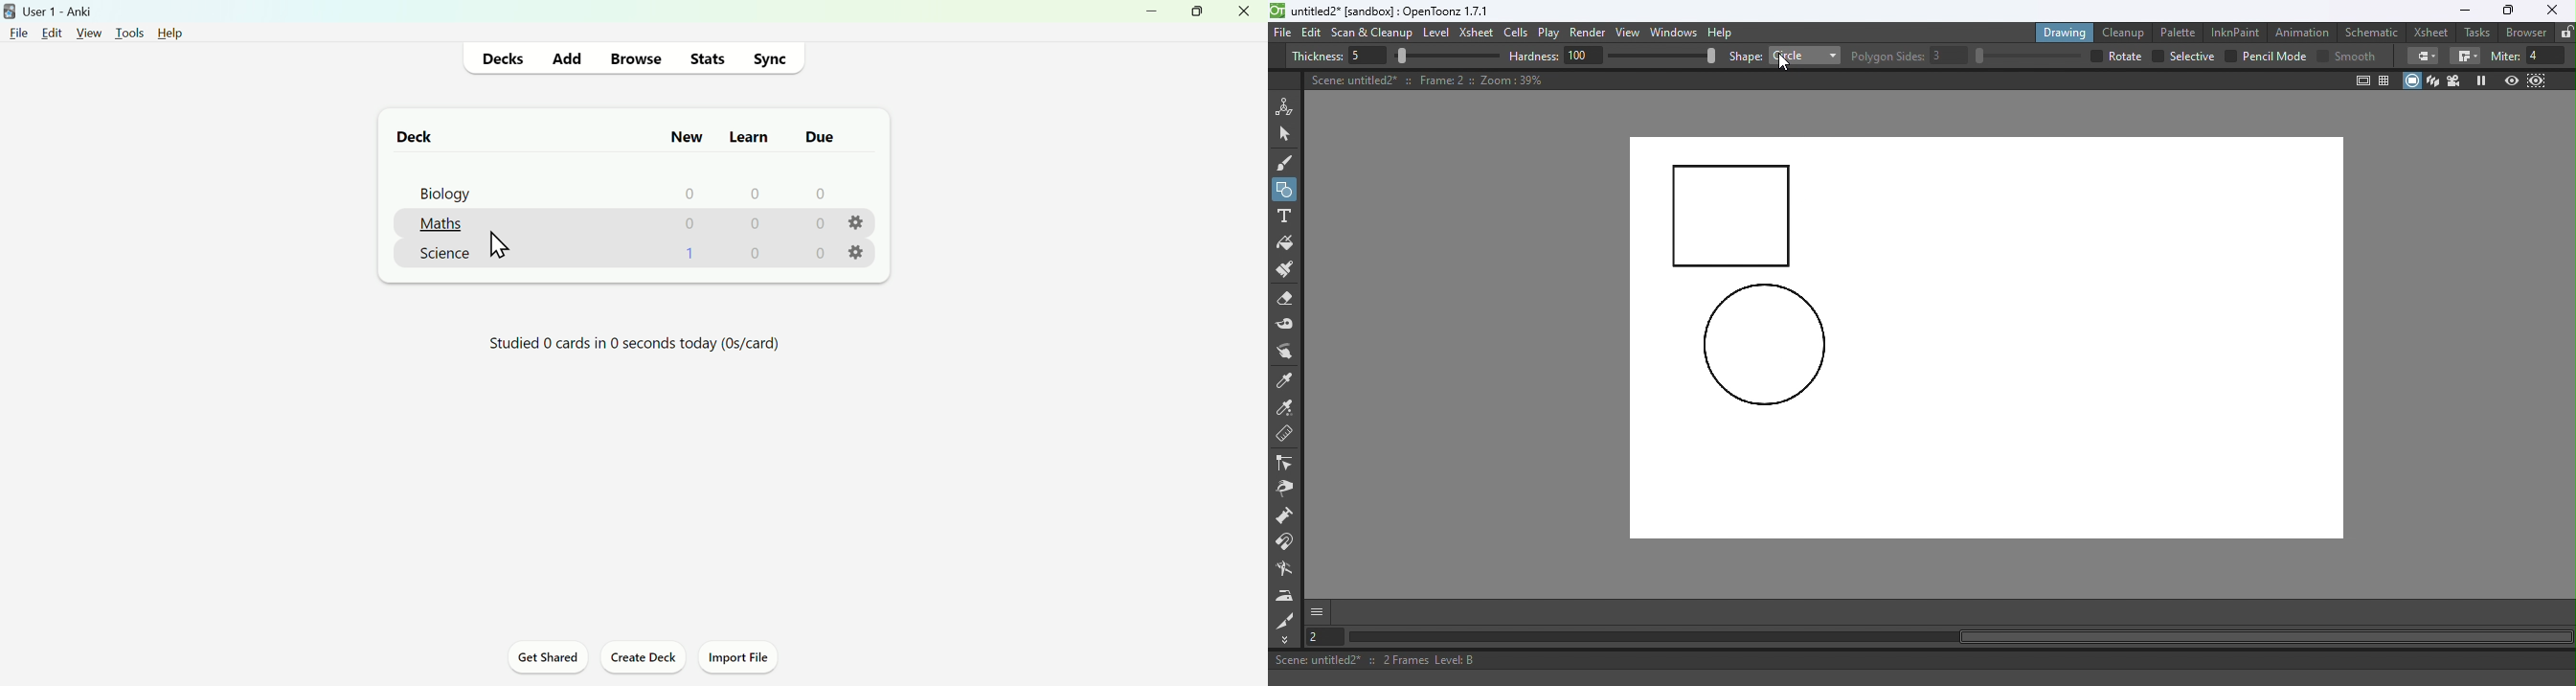  What do you see at coordinates (512, 249) in the screenshot?
I see `Maths` at bounding box center [512, 249].